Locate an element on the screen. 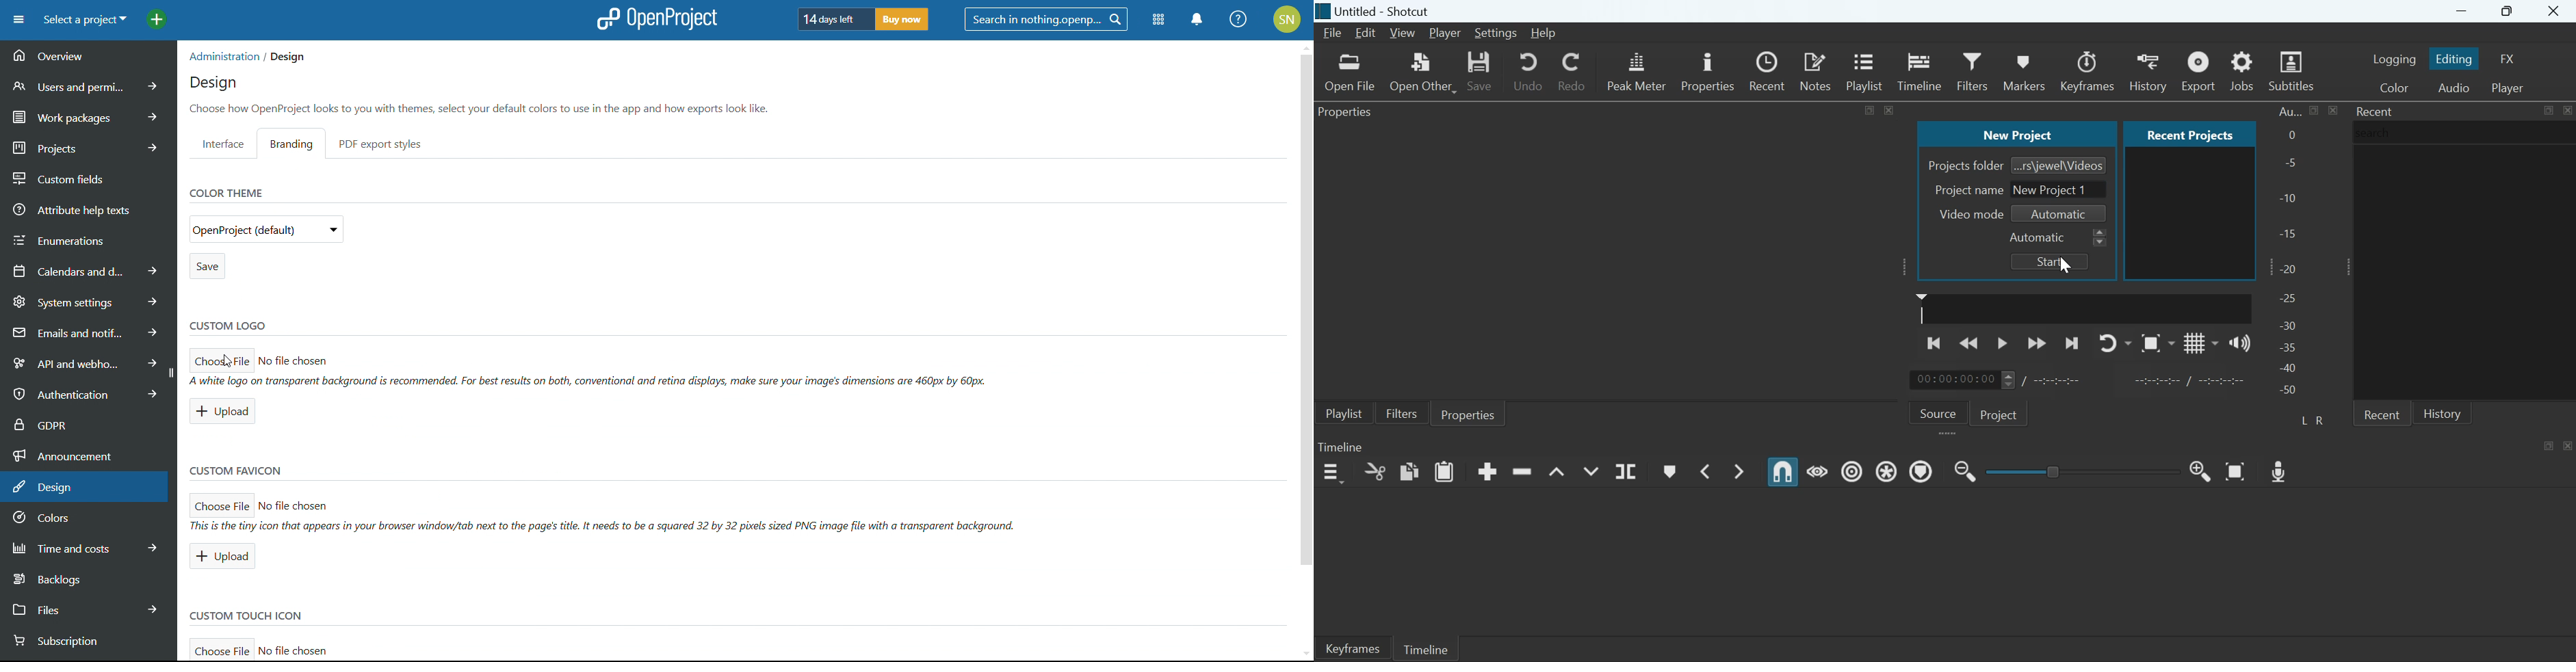  Automatic is located at coordinates (2060, 215).